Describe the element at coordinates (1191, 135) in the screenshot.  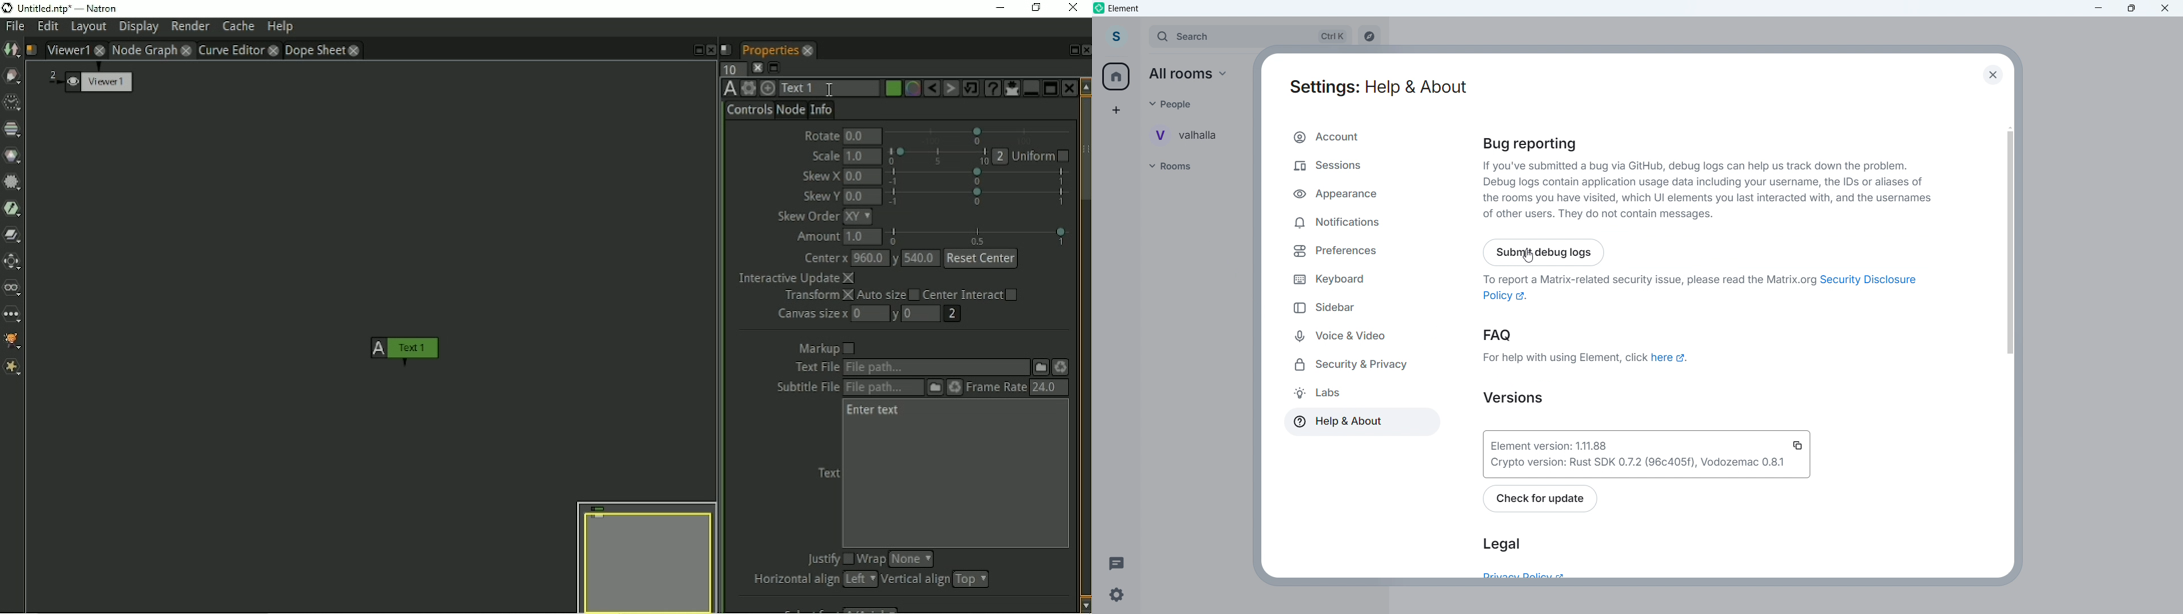
I see `Personal room ` at that location.